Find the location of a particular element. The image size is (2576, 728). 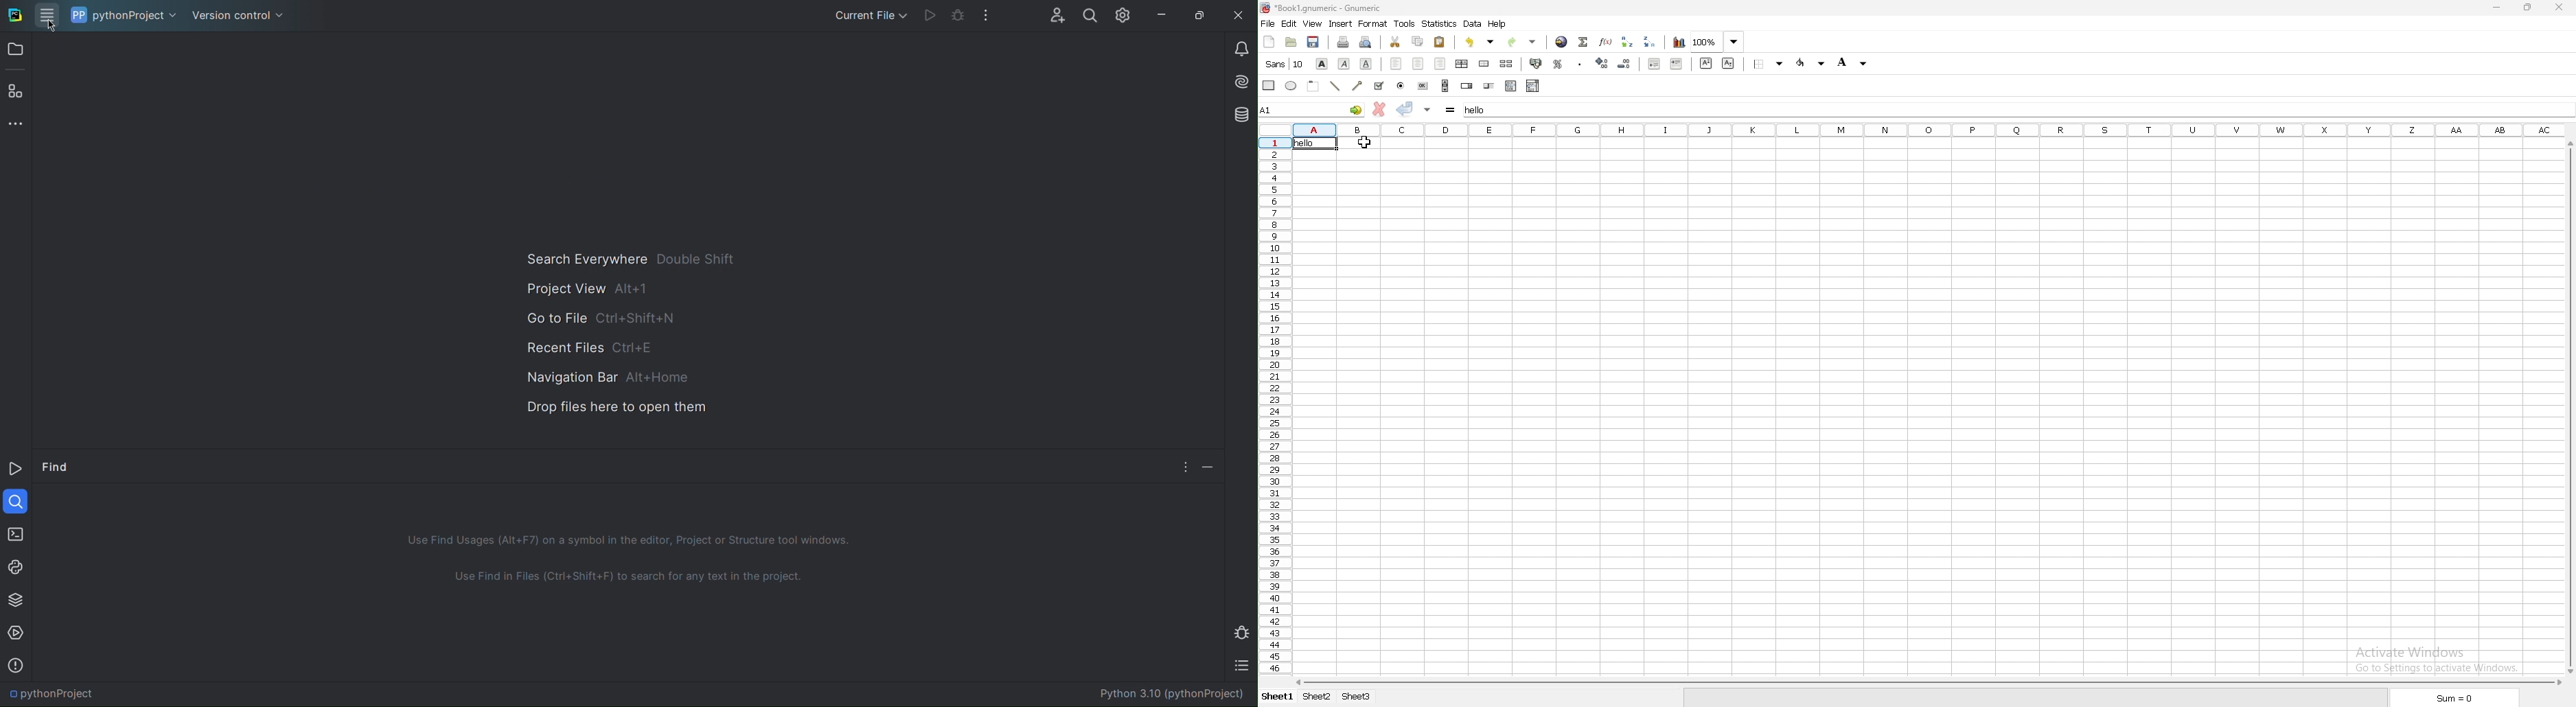

align right is located at coordinates (1440, 65).